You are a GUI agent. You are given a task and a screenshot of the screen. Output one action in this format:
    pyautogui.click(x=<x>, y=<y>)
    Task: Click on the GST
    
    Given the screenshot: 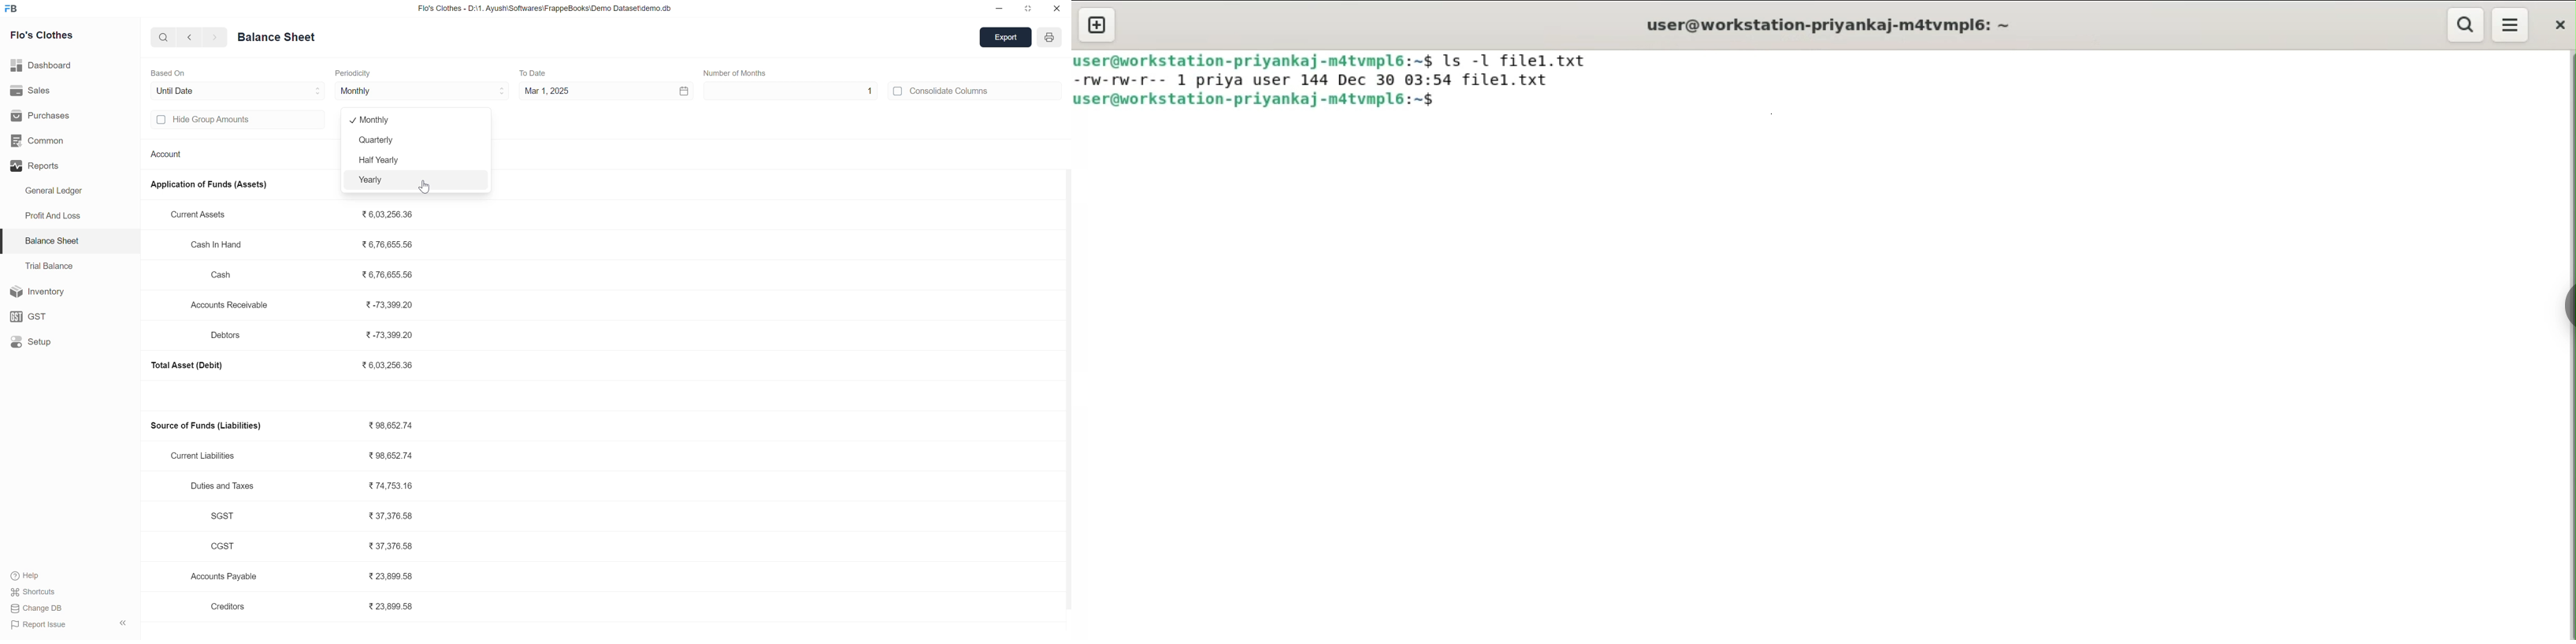 What is the action you would take?
    pyautogui.click(x=31, y=315)
    